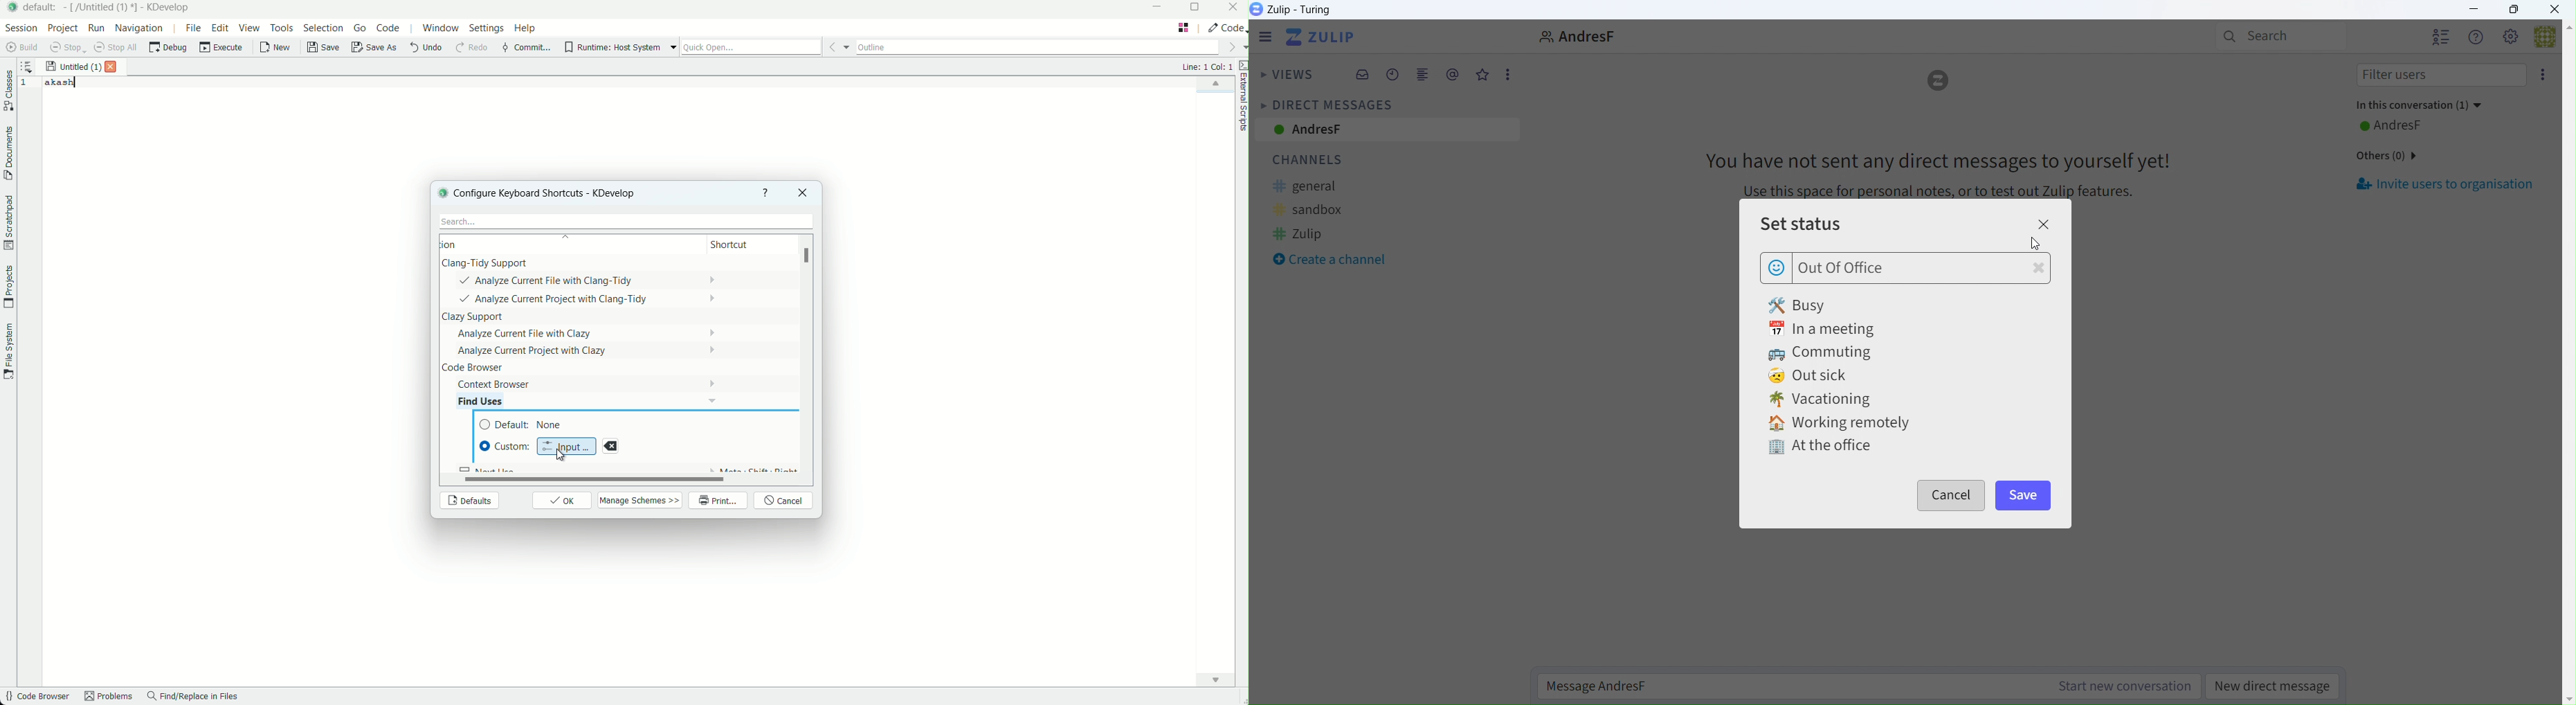 The height and width of the screenshot is (728, 2576). Describe the element at coordinates (2049, 224) in the screenshot. I see `Close` at that location.